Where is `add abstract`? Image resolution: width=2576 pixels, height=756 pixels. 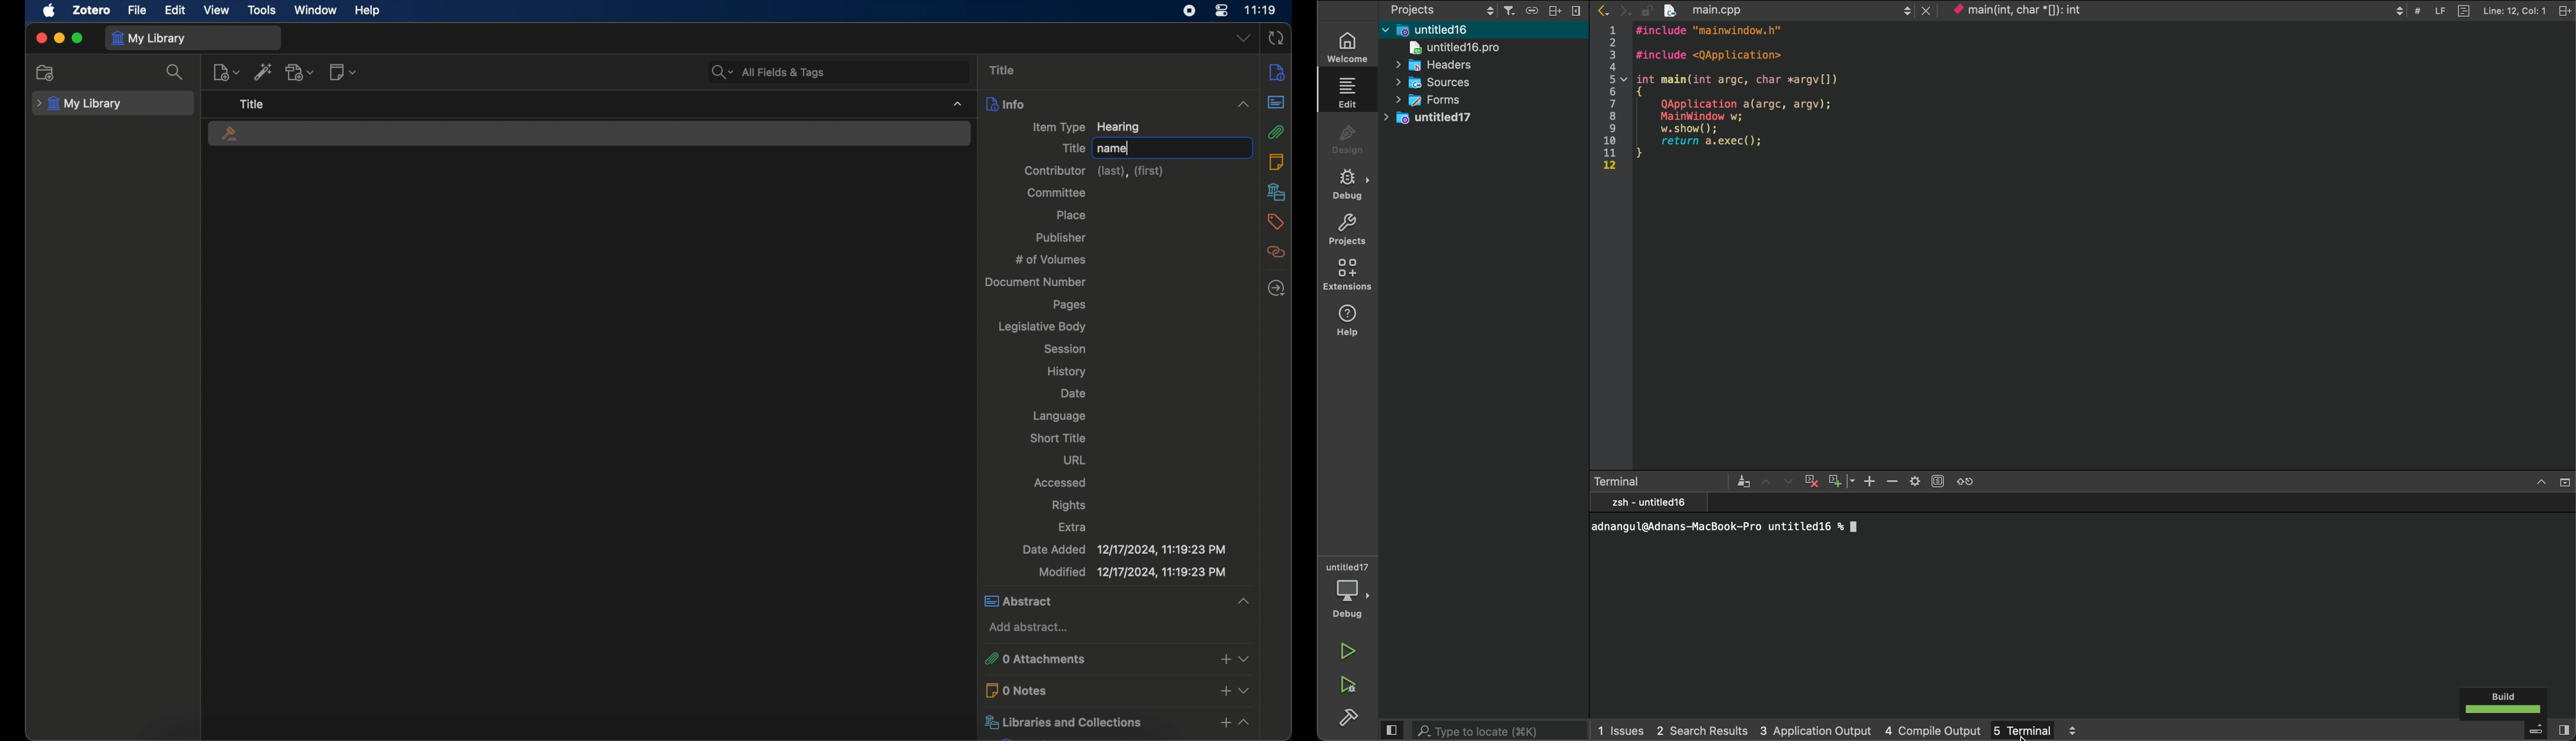 add abstract is located at coordinates (1029, 628).